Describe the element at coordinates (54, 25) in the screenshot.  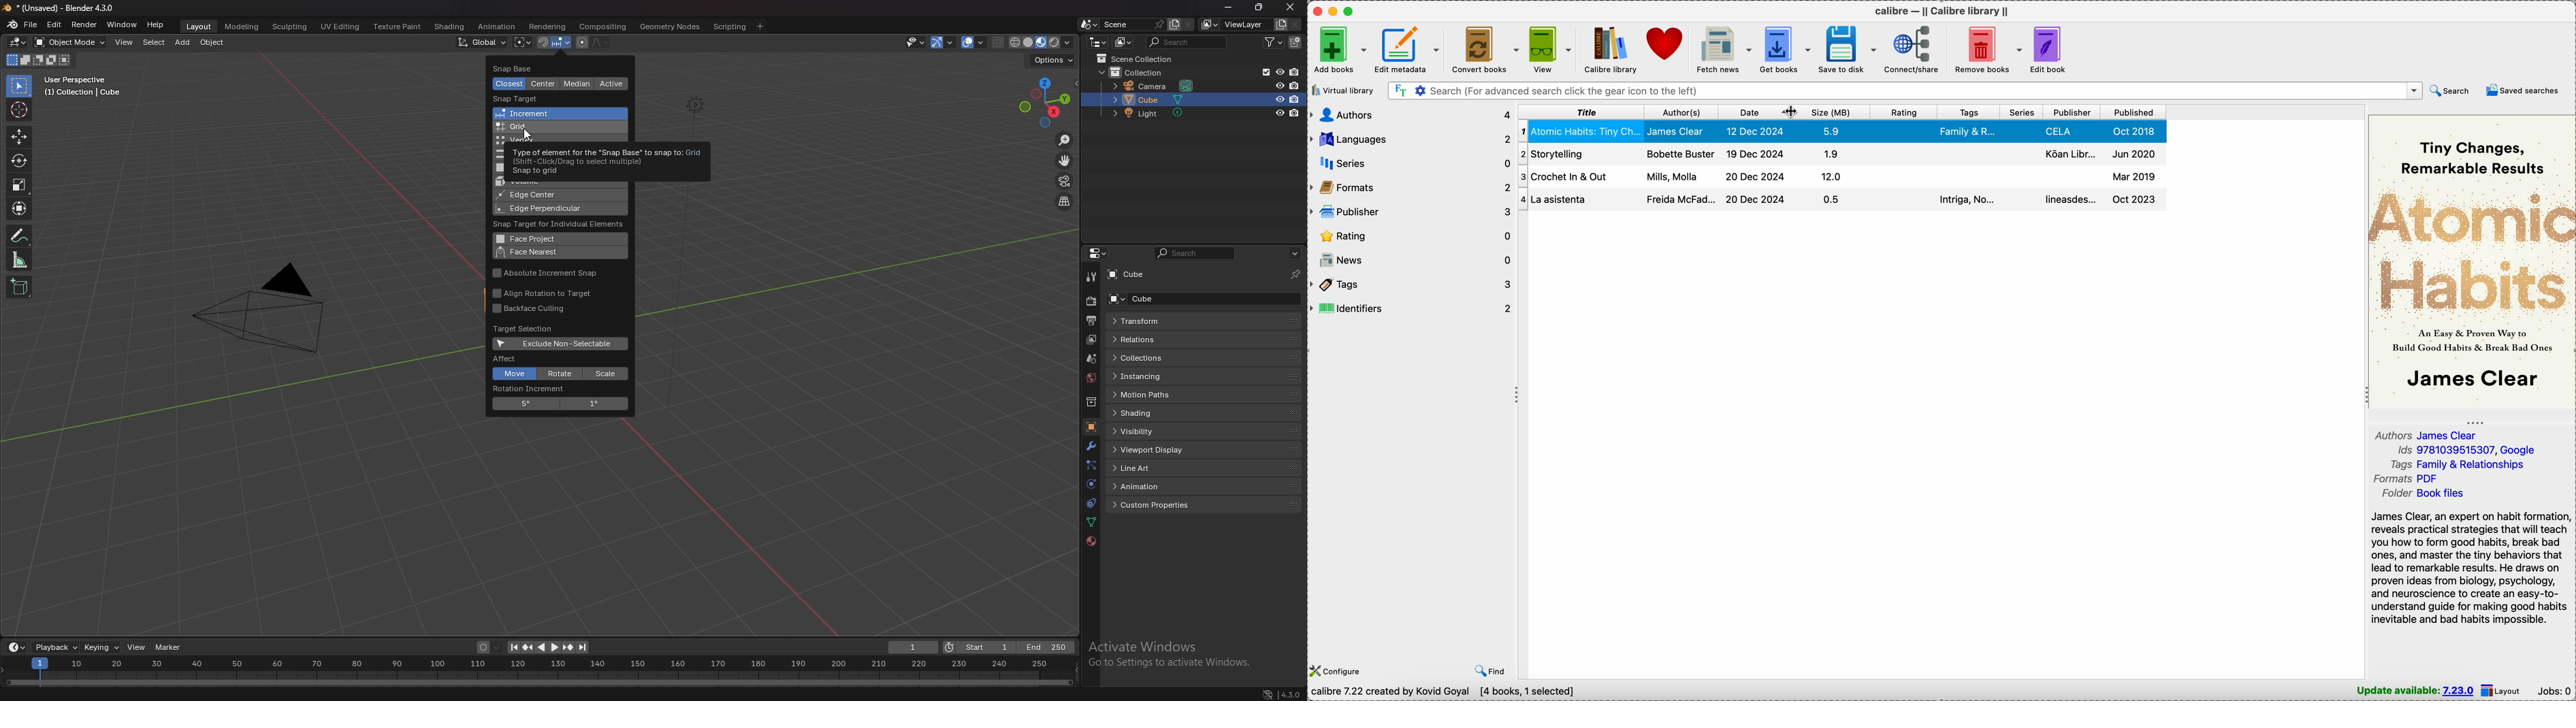
I see `edit` at that location.